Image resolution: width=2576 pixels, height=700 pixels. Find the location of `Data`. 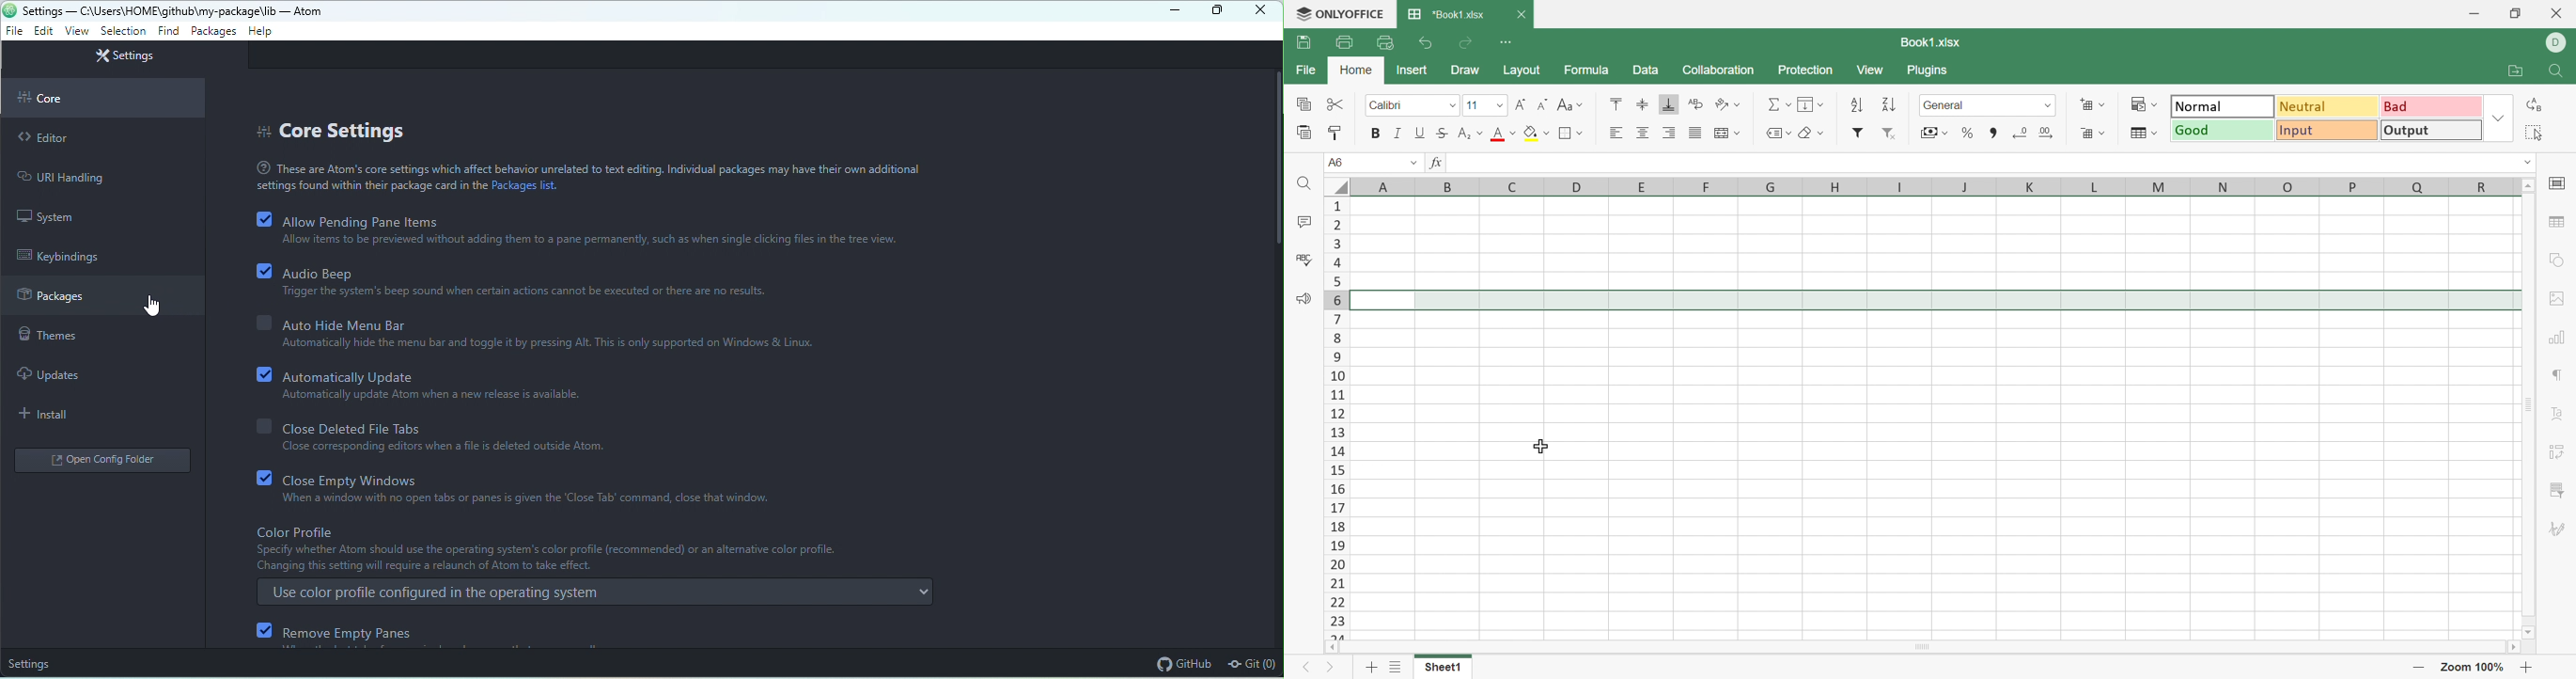

Data is located at coordinates (1645, 70).